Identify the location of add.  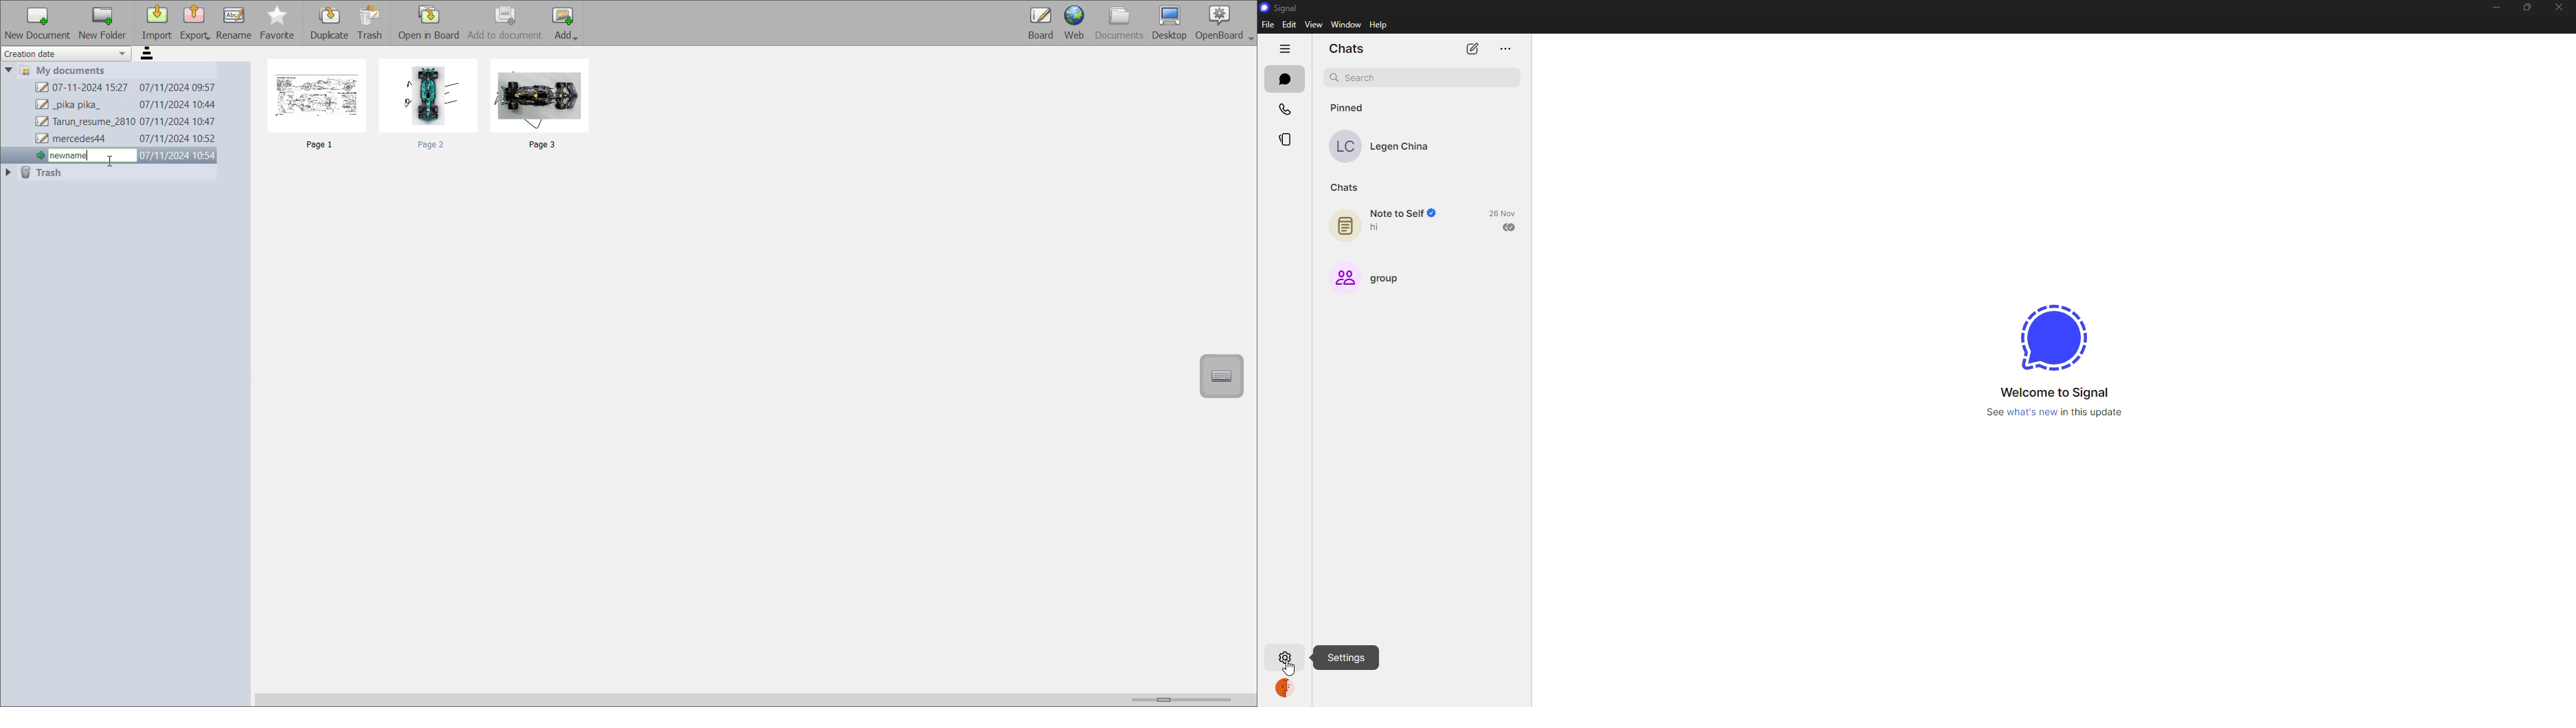
(567, 24).